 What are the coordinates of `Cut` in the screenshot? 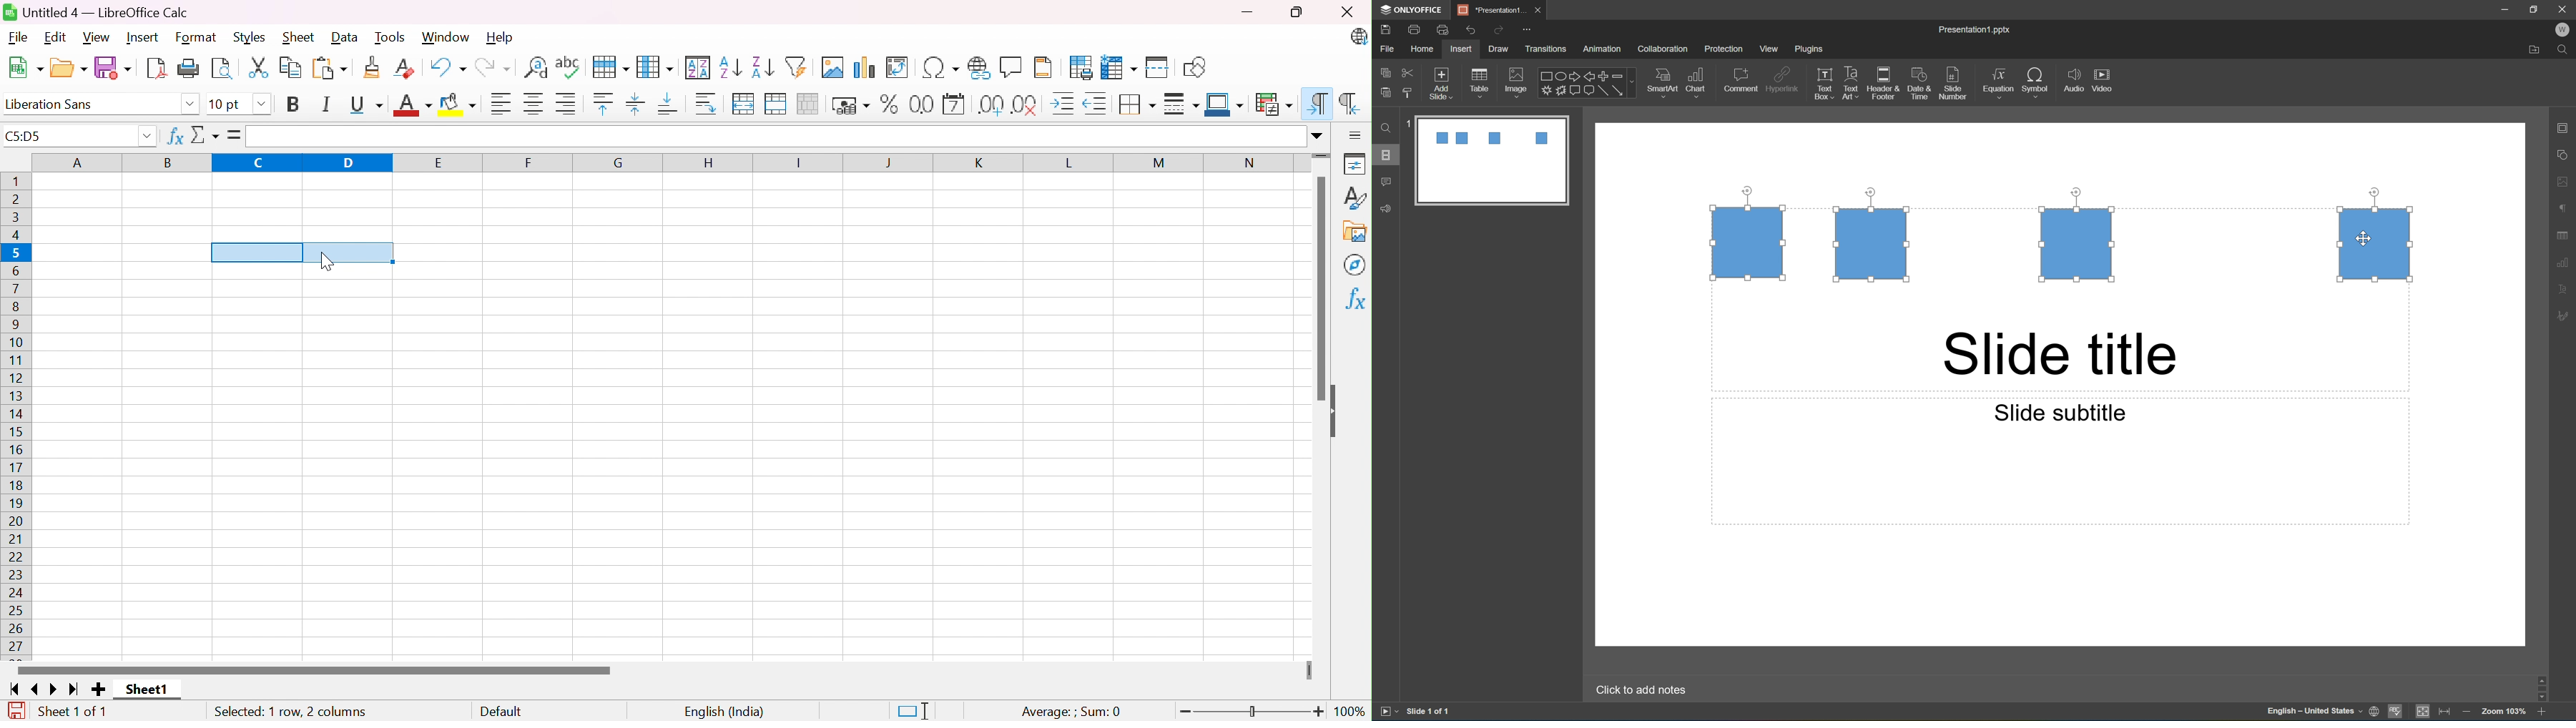 It's located at (260, 68).